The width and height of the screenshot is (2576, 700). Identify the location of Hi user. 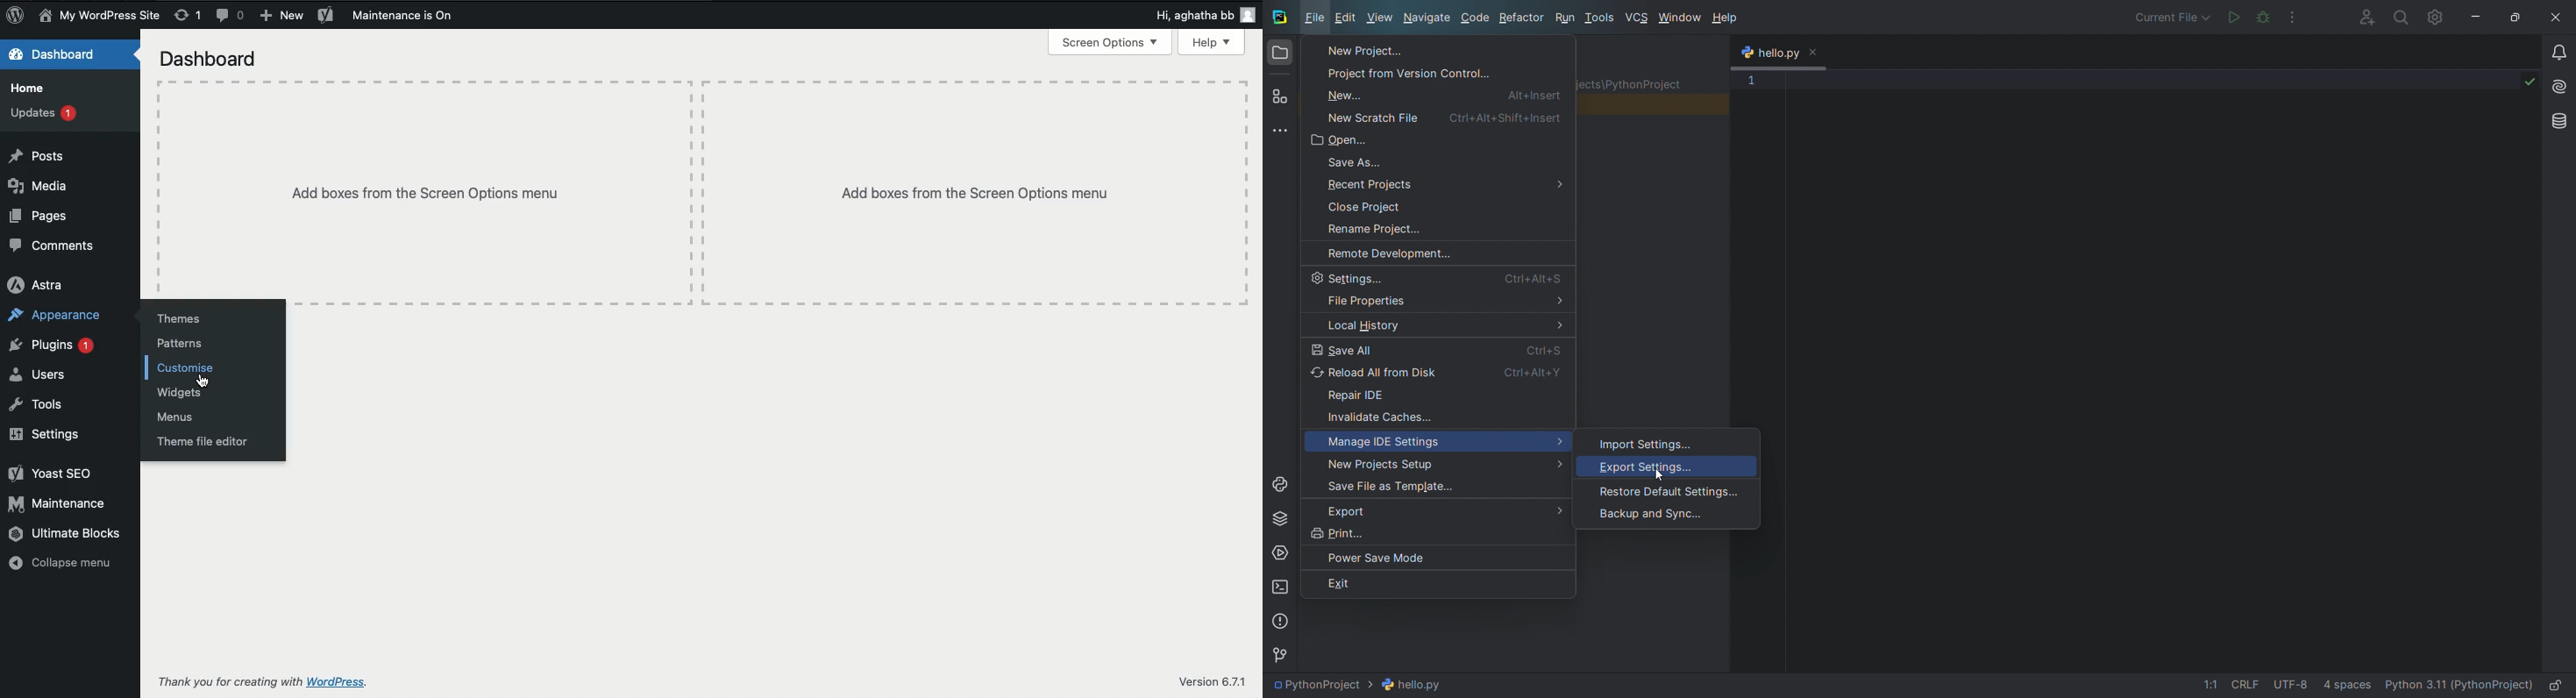
(1203, 15).